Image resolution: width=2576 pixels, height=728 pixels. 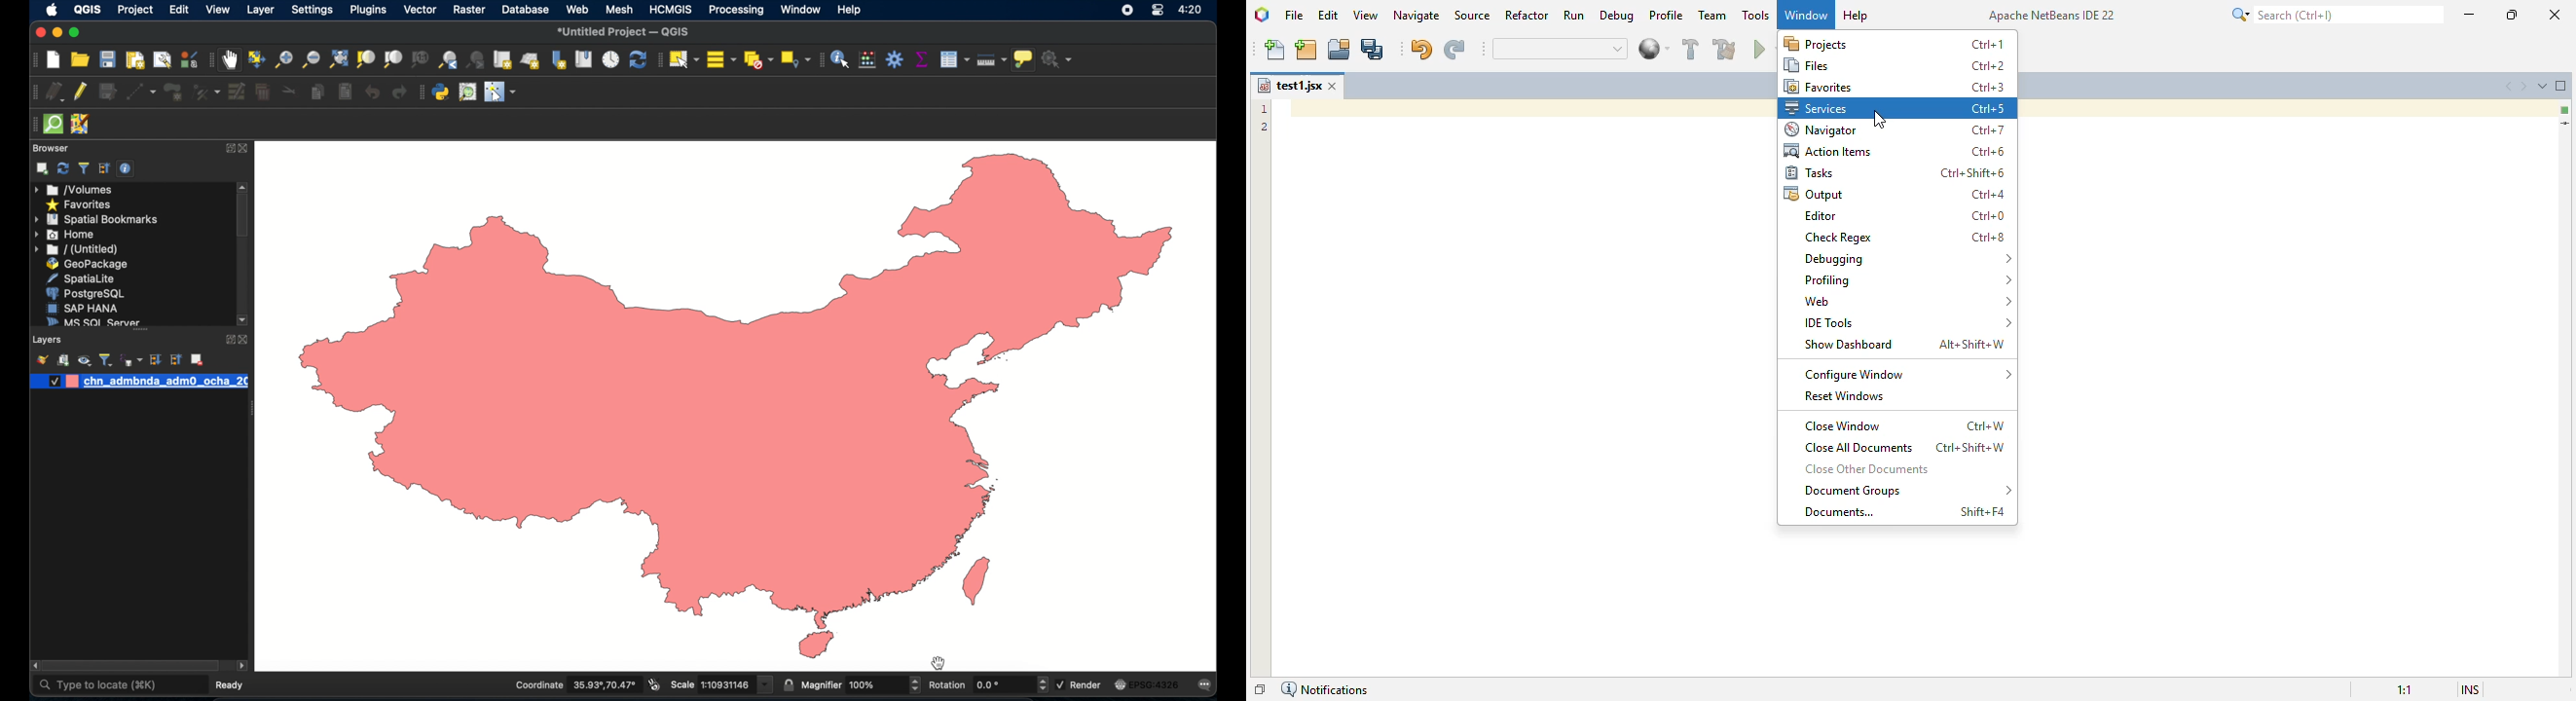 What do you see at coordinates (1653, 49) in the screenshot?
I see `web browse` at bounding box center [1653, 49].